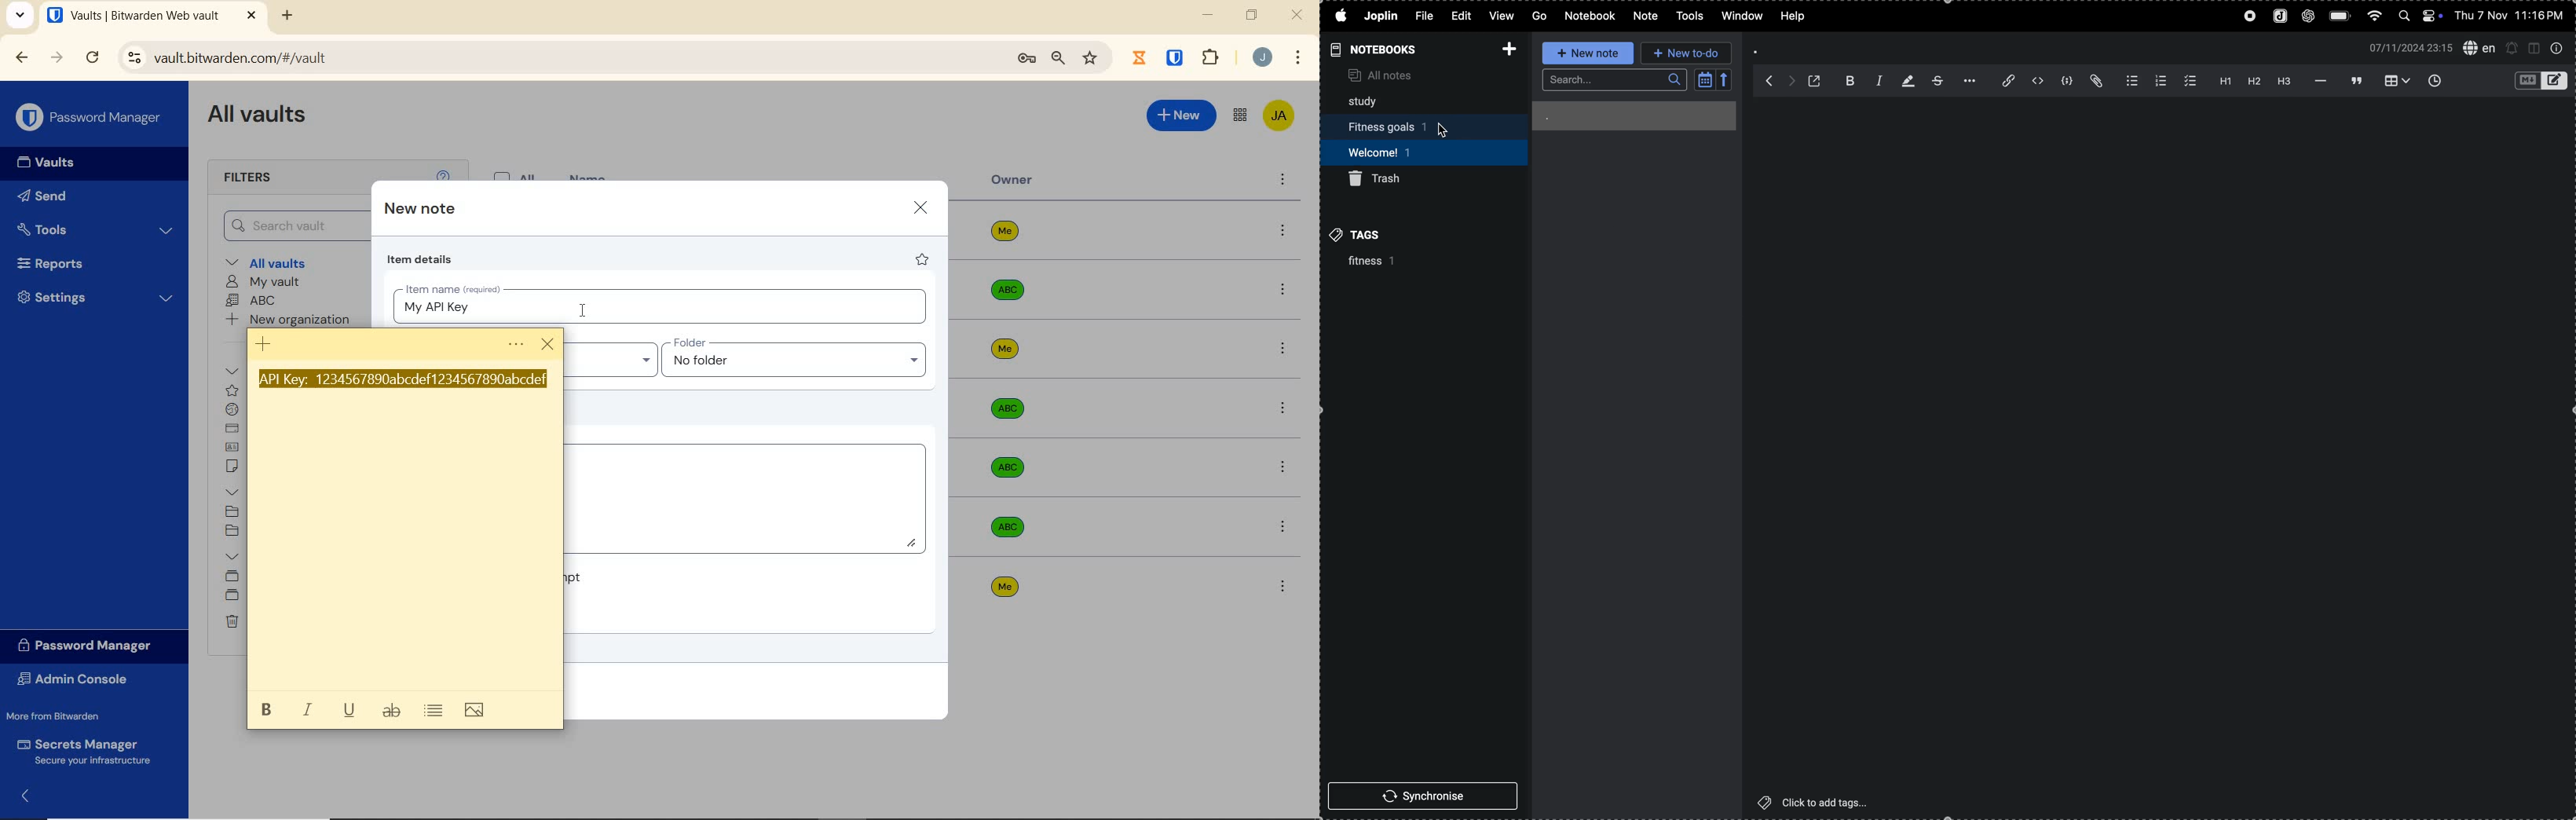 The height and width of the screenshot is (840, 2576). I want to click on Input folder name, so click(797, 358).